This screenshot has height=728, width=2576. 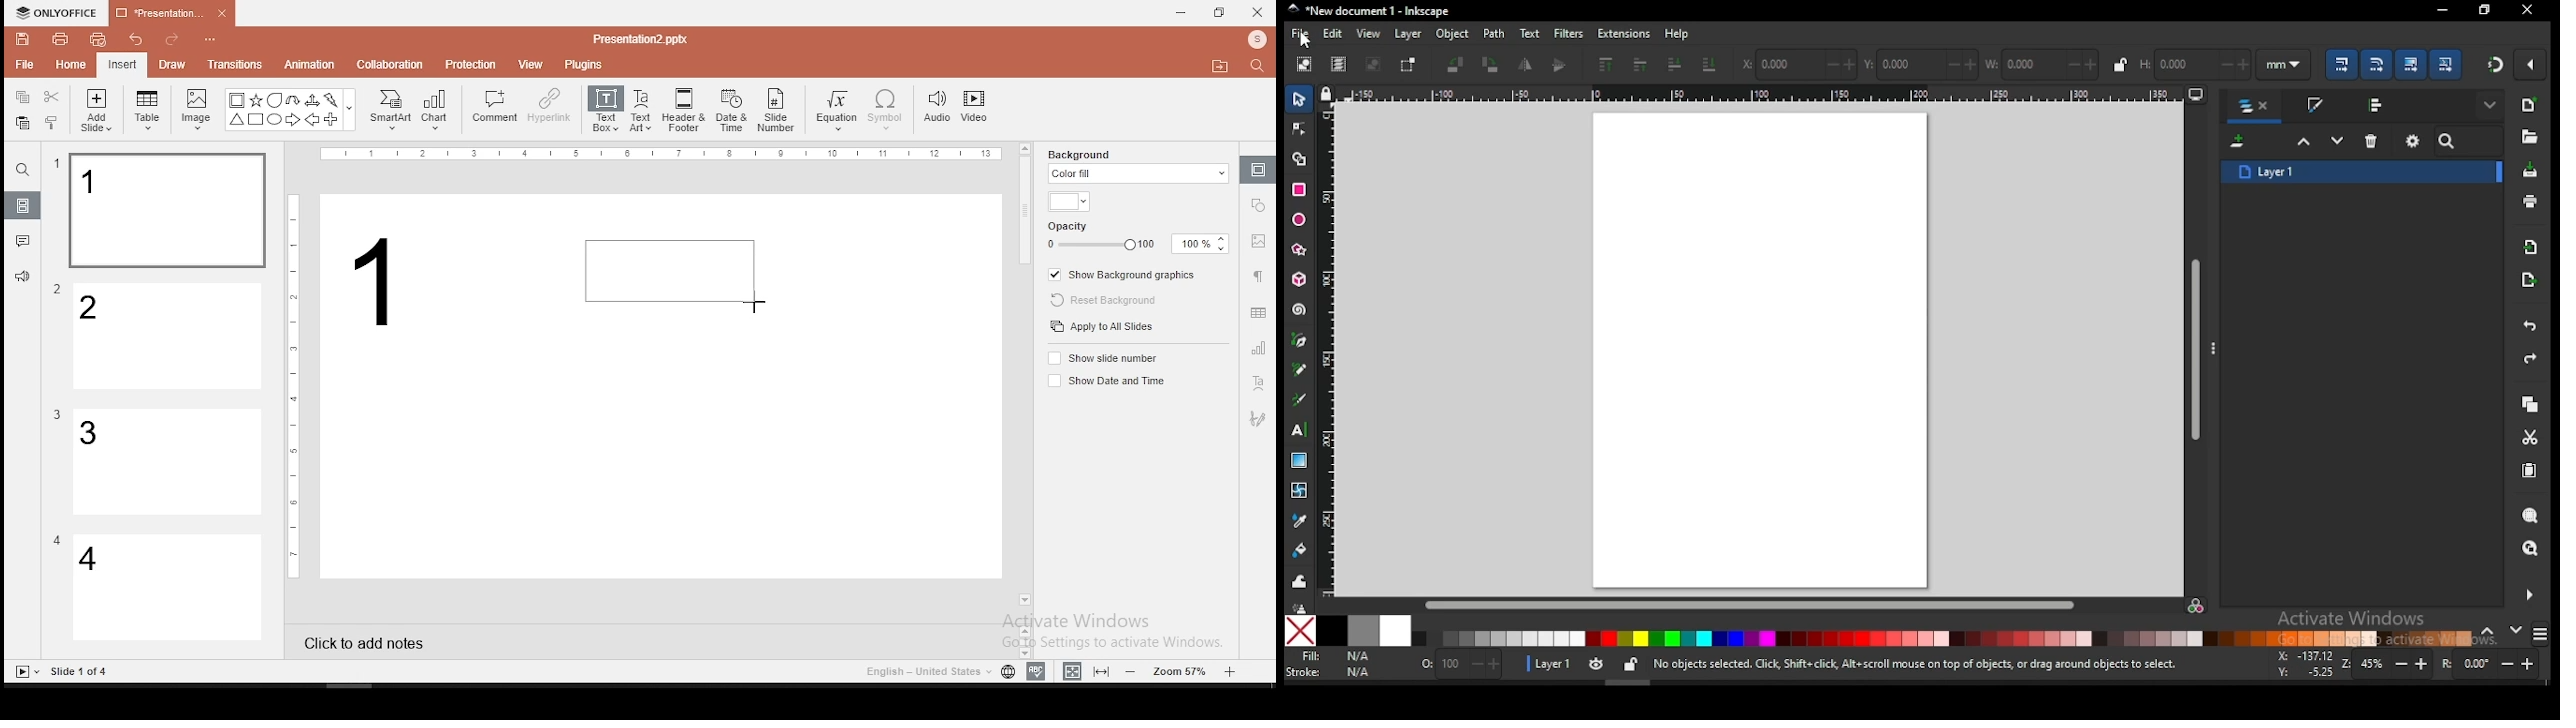 What do you see at coordinates (234, 64) in the screenshot?
I see `transitions` at bounding box center [234, 64].